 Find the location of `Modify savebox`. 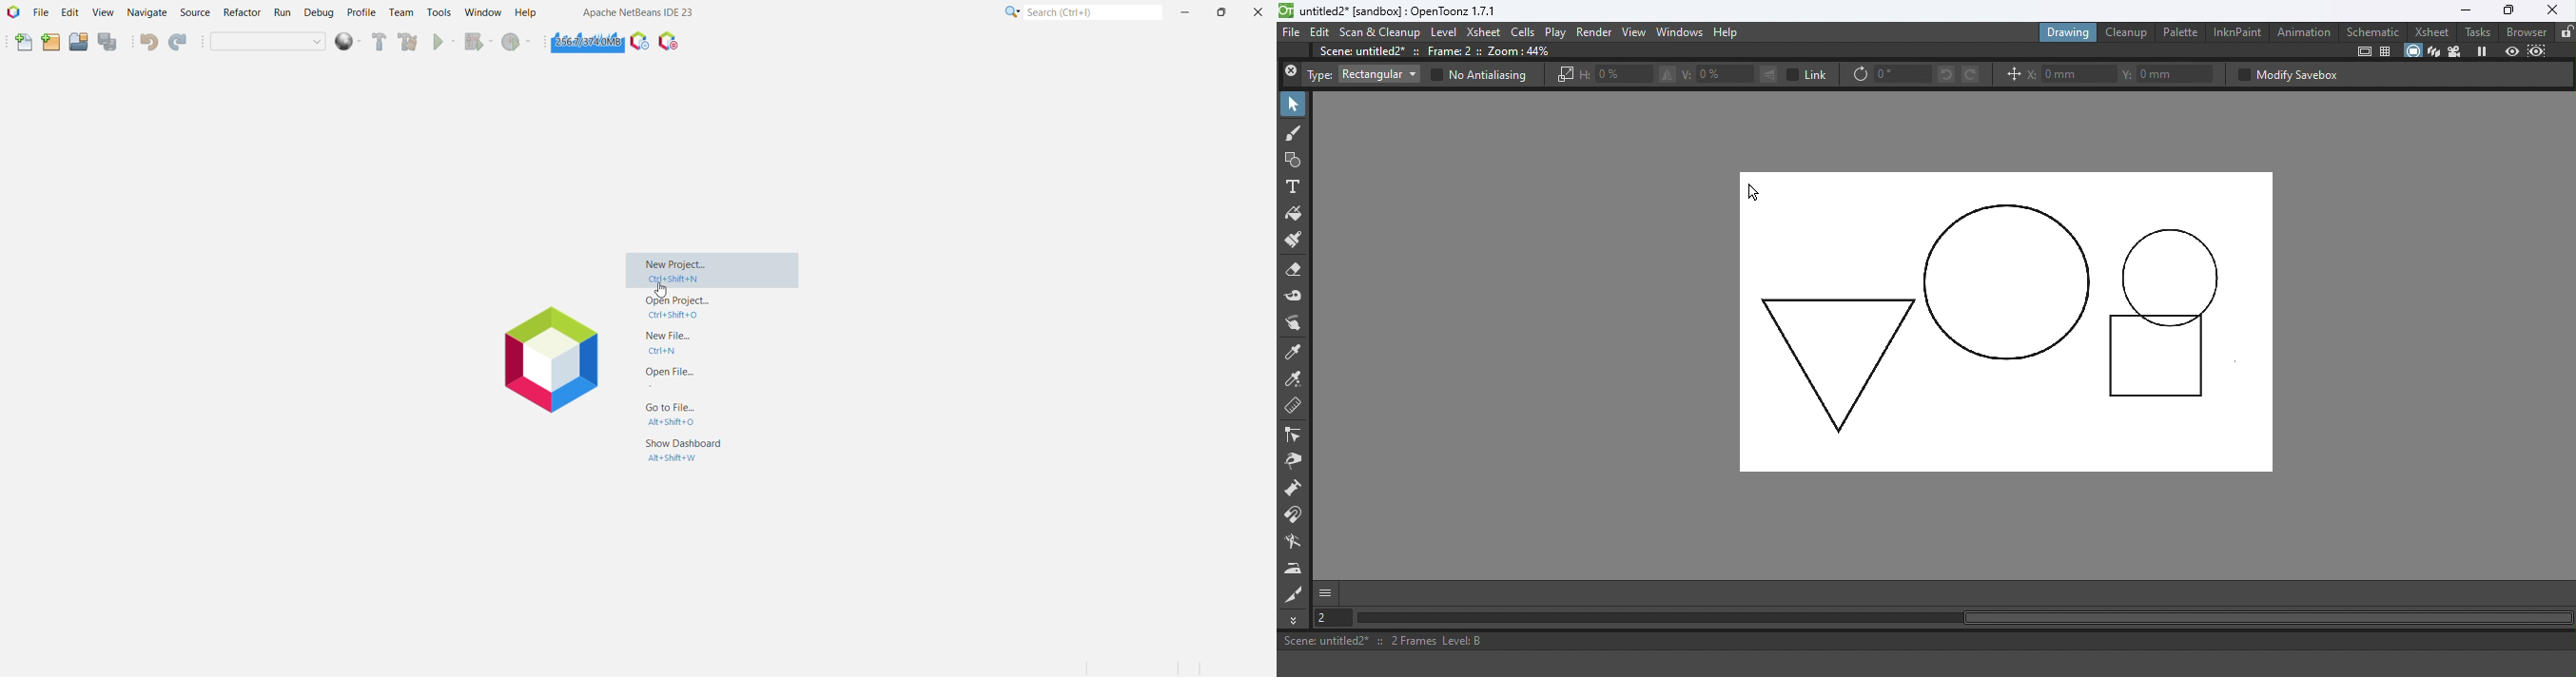

Modify savebox is located at coordinates (2287, 74).